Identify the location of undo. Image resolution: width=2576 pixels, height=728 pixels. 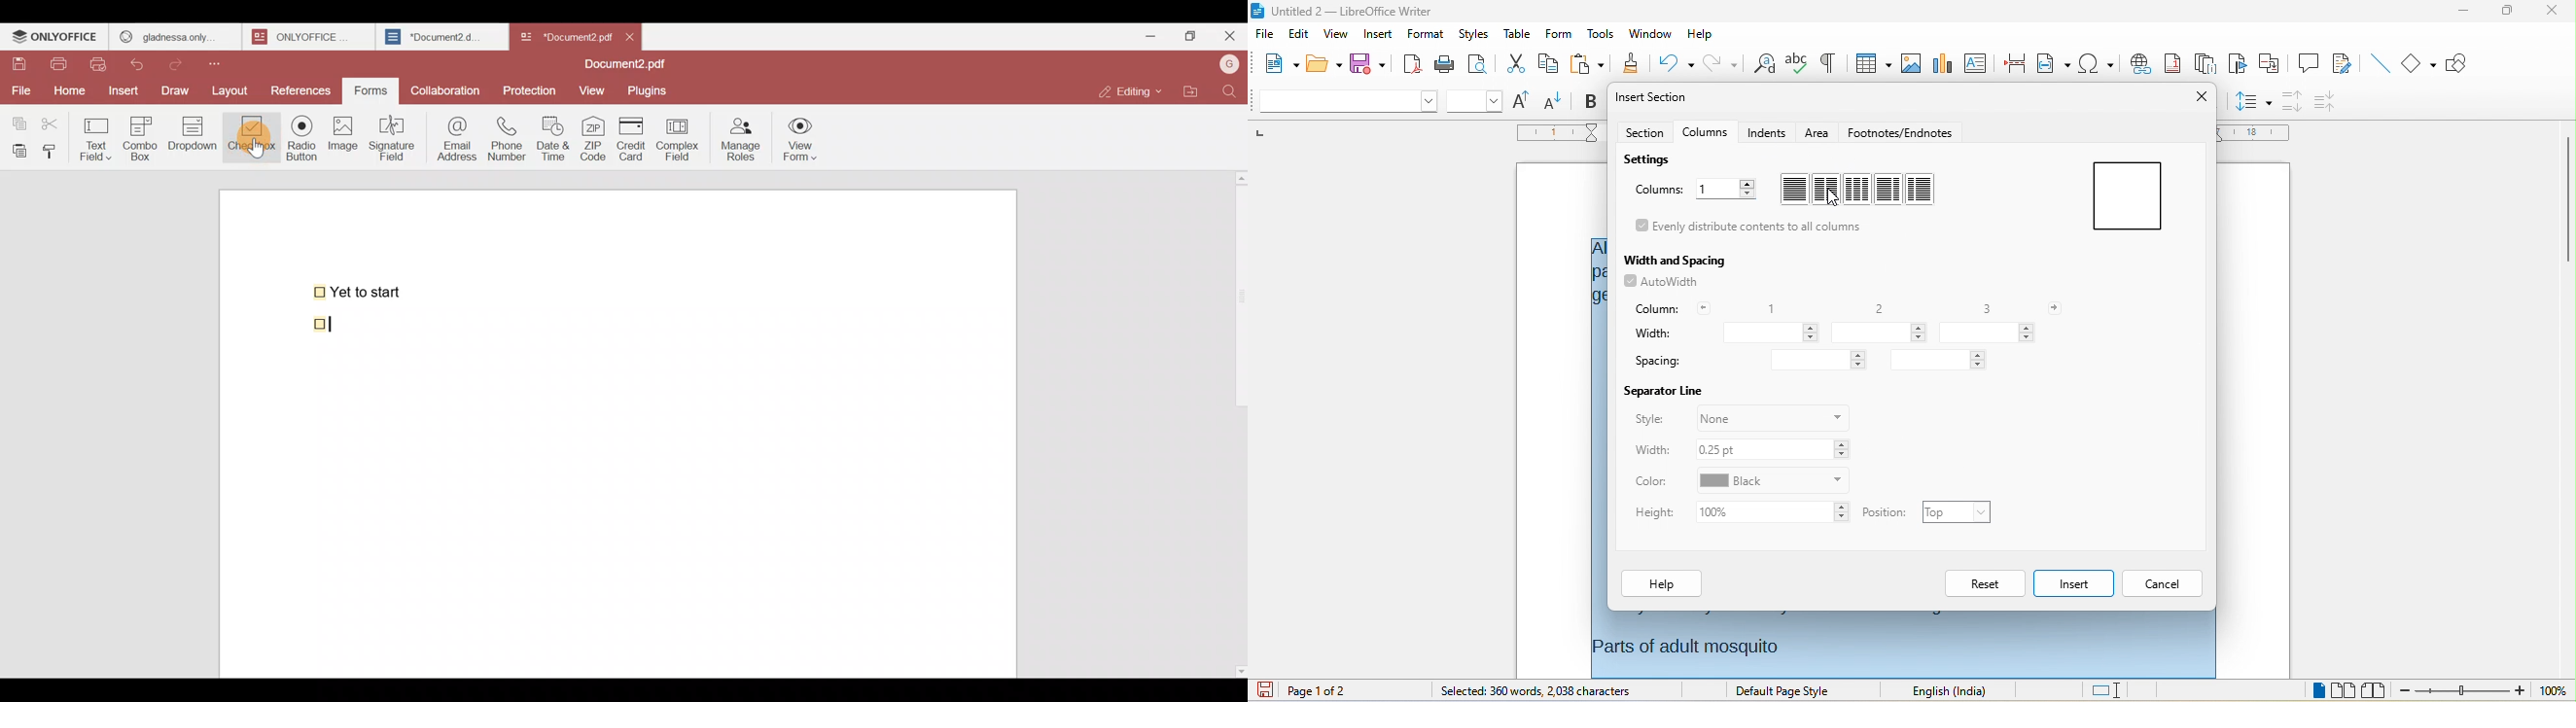
(1672, 63).